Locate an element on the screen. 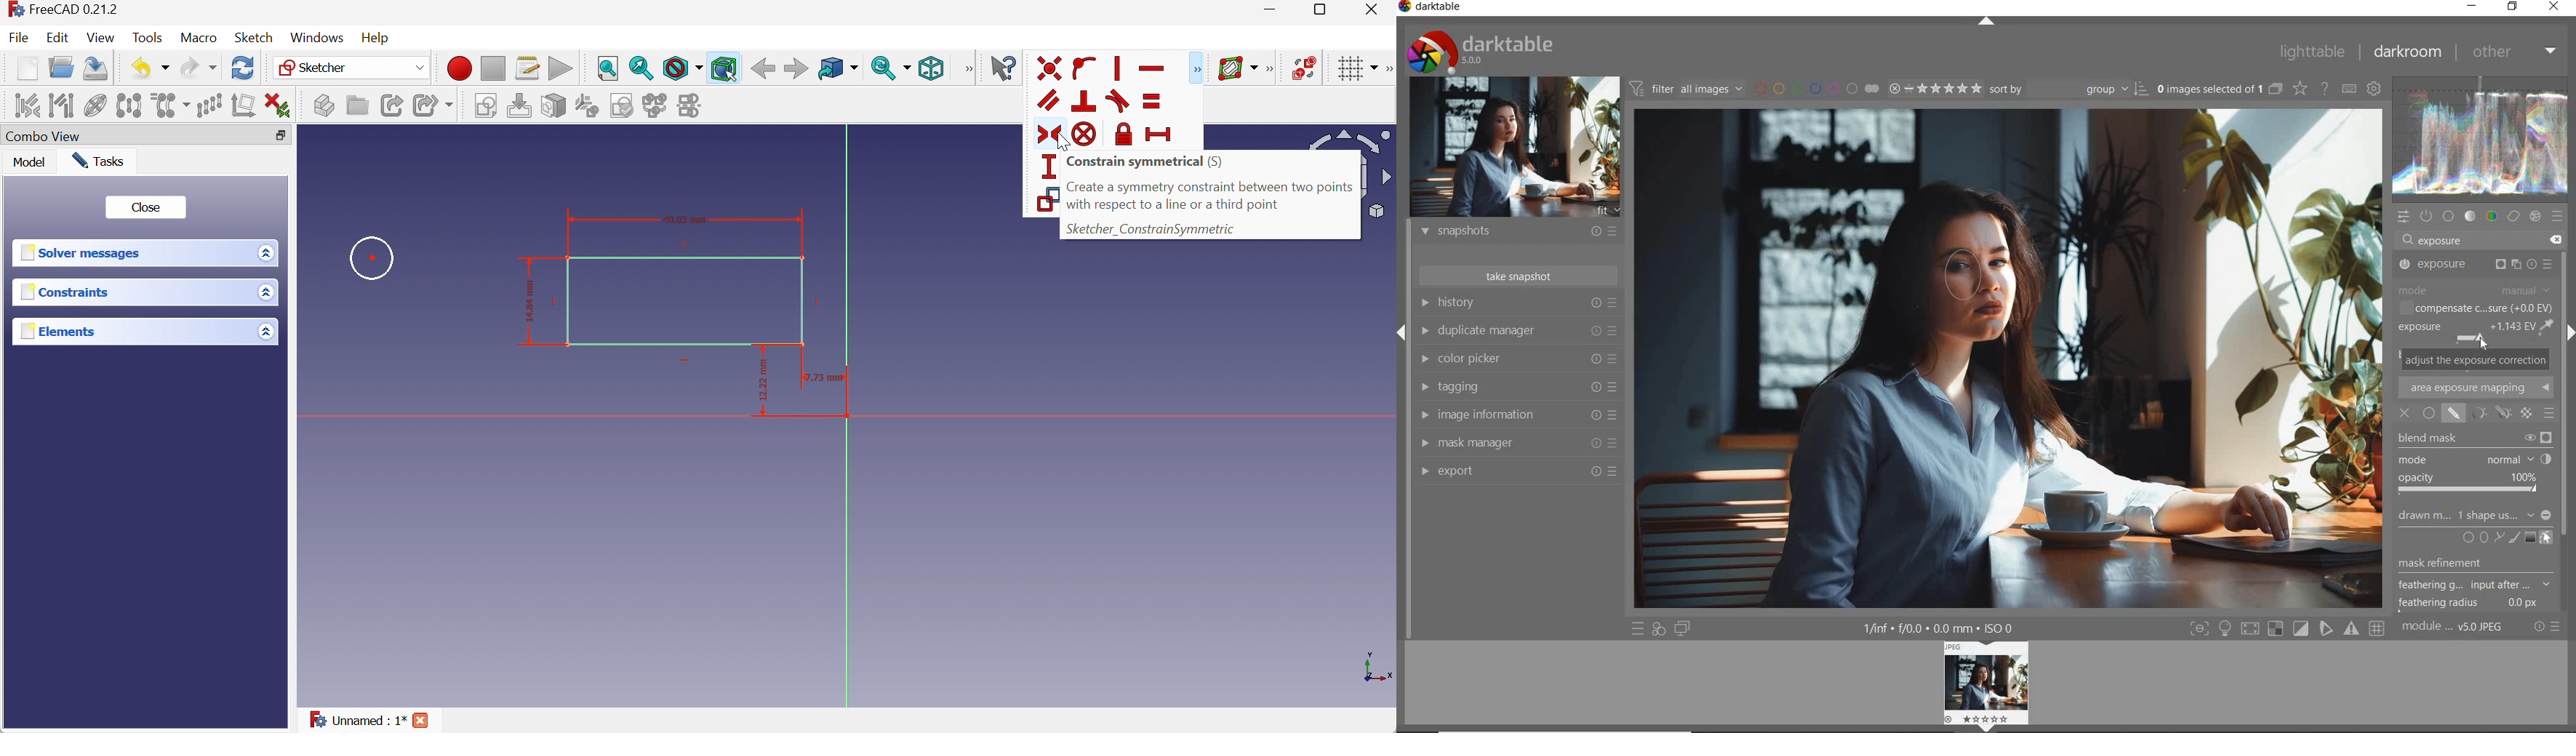 The height and width of the screenshot is (756, 2576). Combo View is located at coordinates (43, 137).